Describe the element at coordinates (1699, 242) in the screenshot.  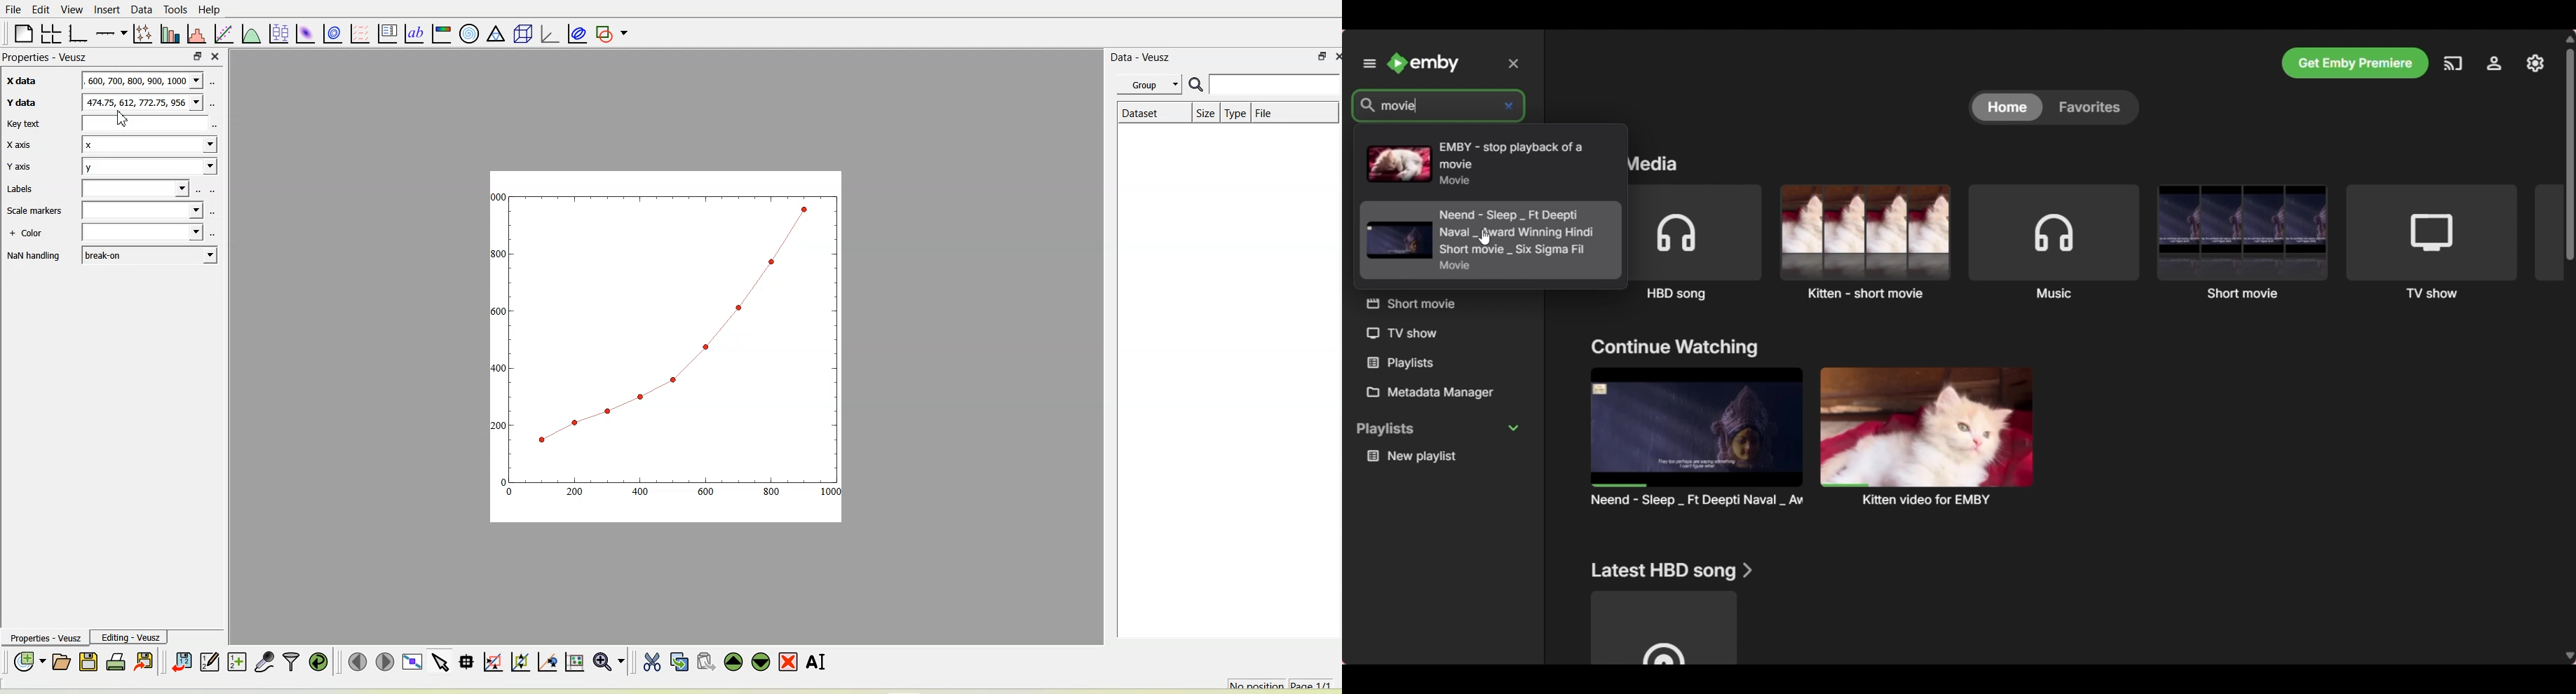
I see `HBD song` at that location.